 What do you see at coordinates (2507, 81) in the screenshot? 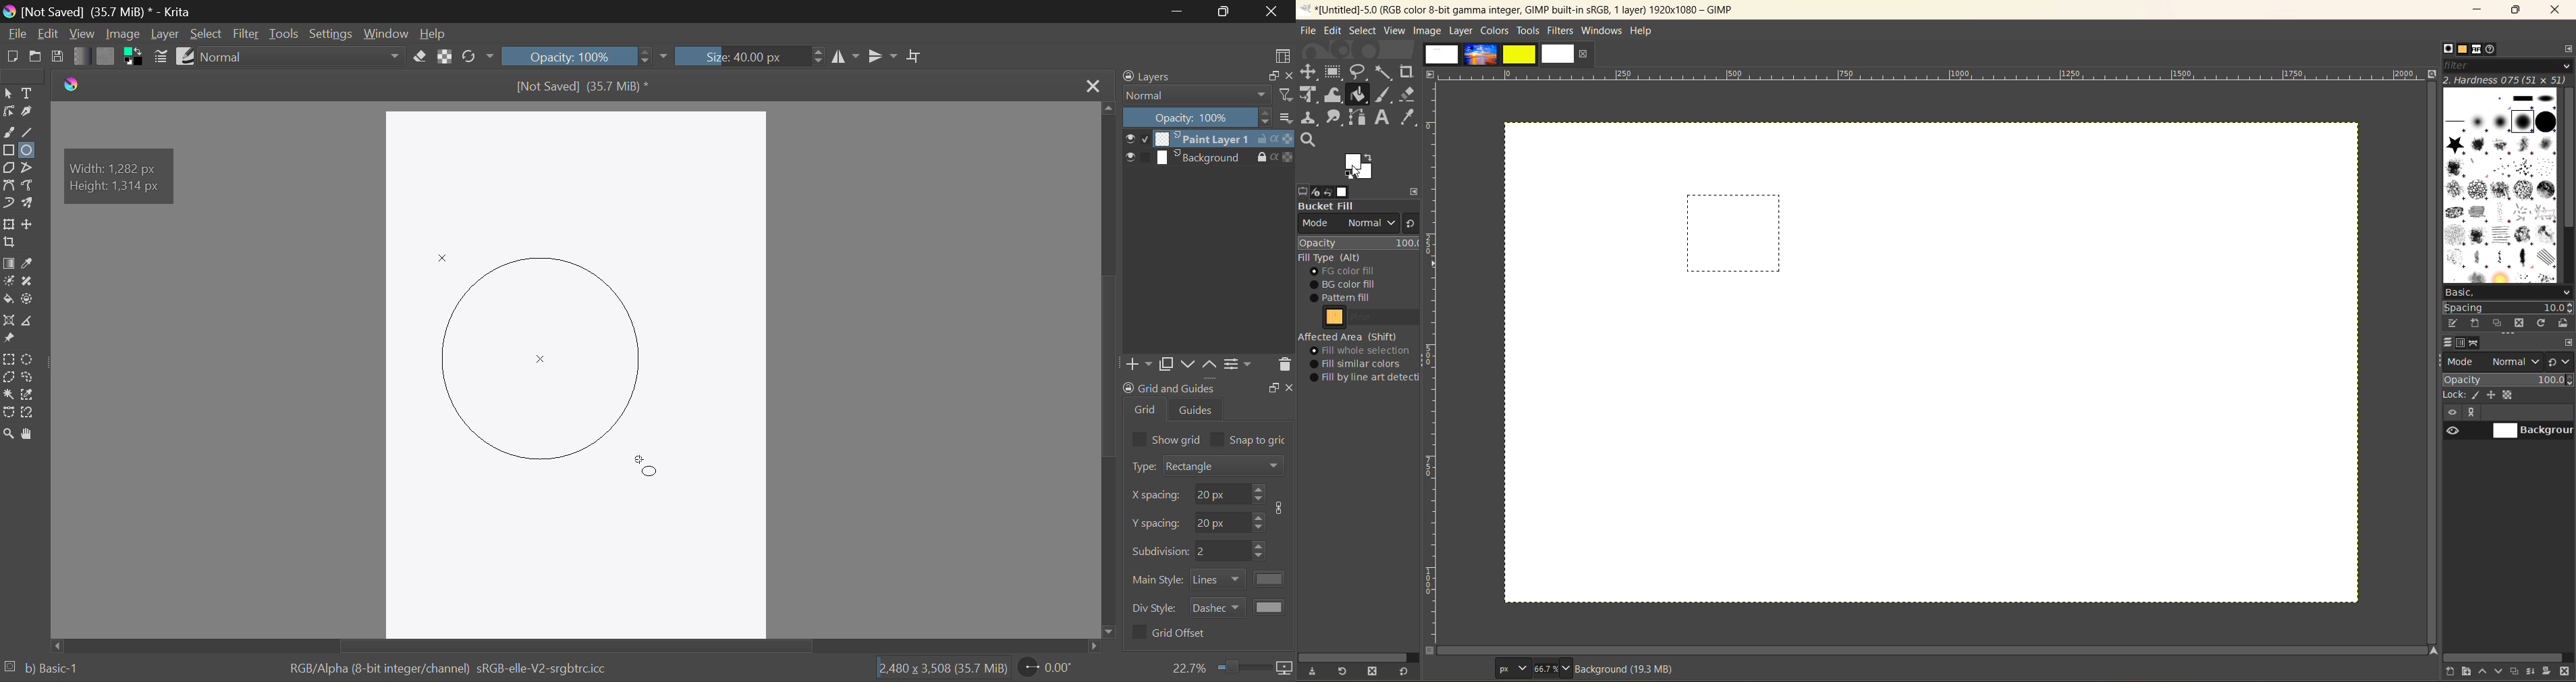
I see `hardness` at bounding box center [2507, 81].